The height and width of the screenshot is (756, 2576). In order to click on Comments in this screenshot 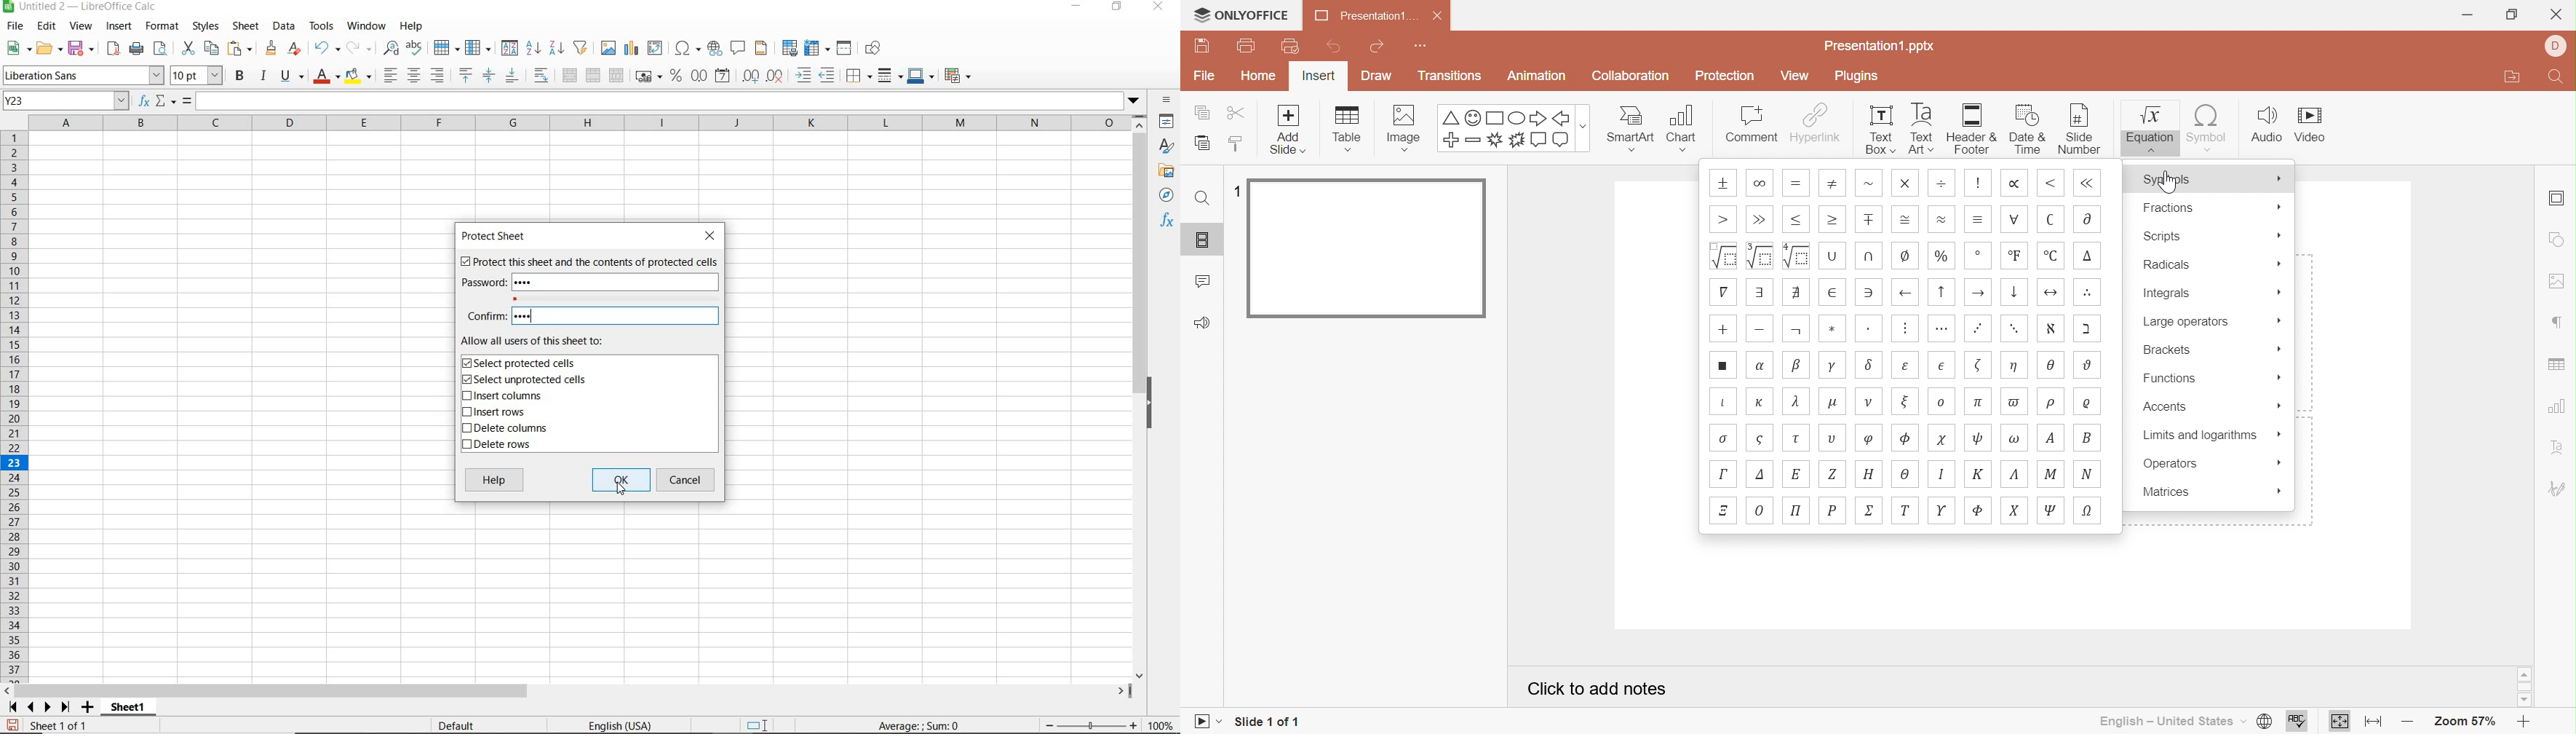, I will do `click(1204, 280)`.